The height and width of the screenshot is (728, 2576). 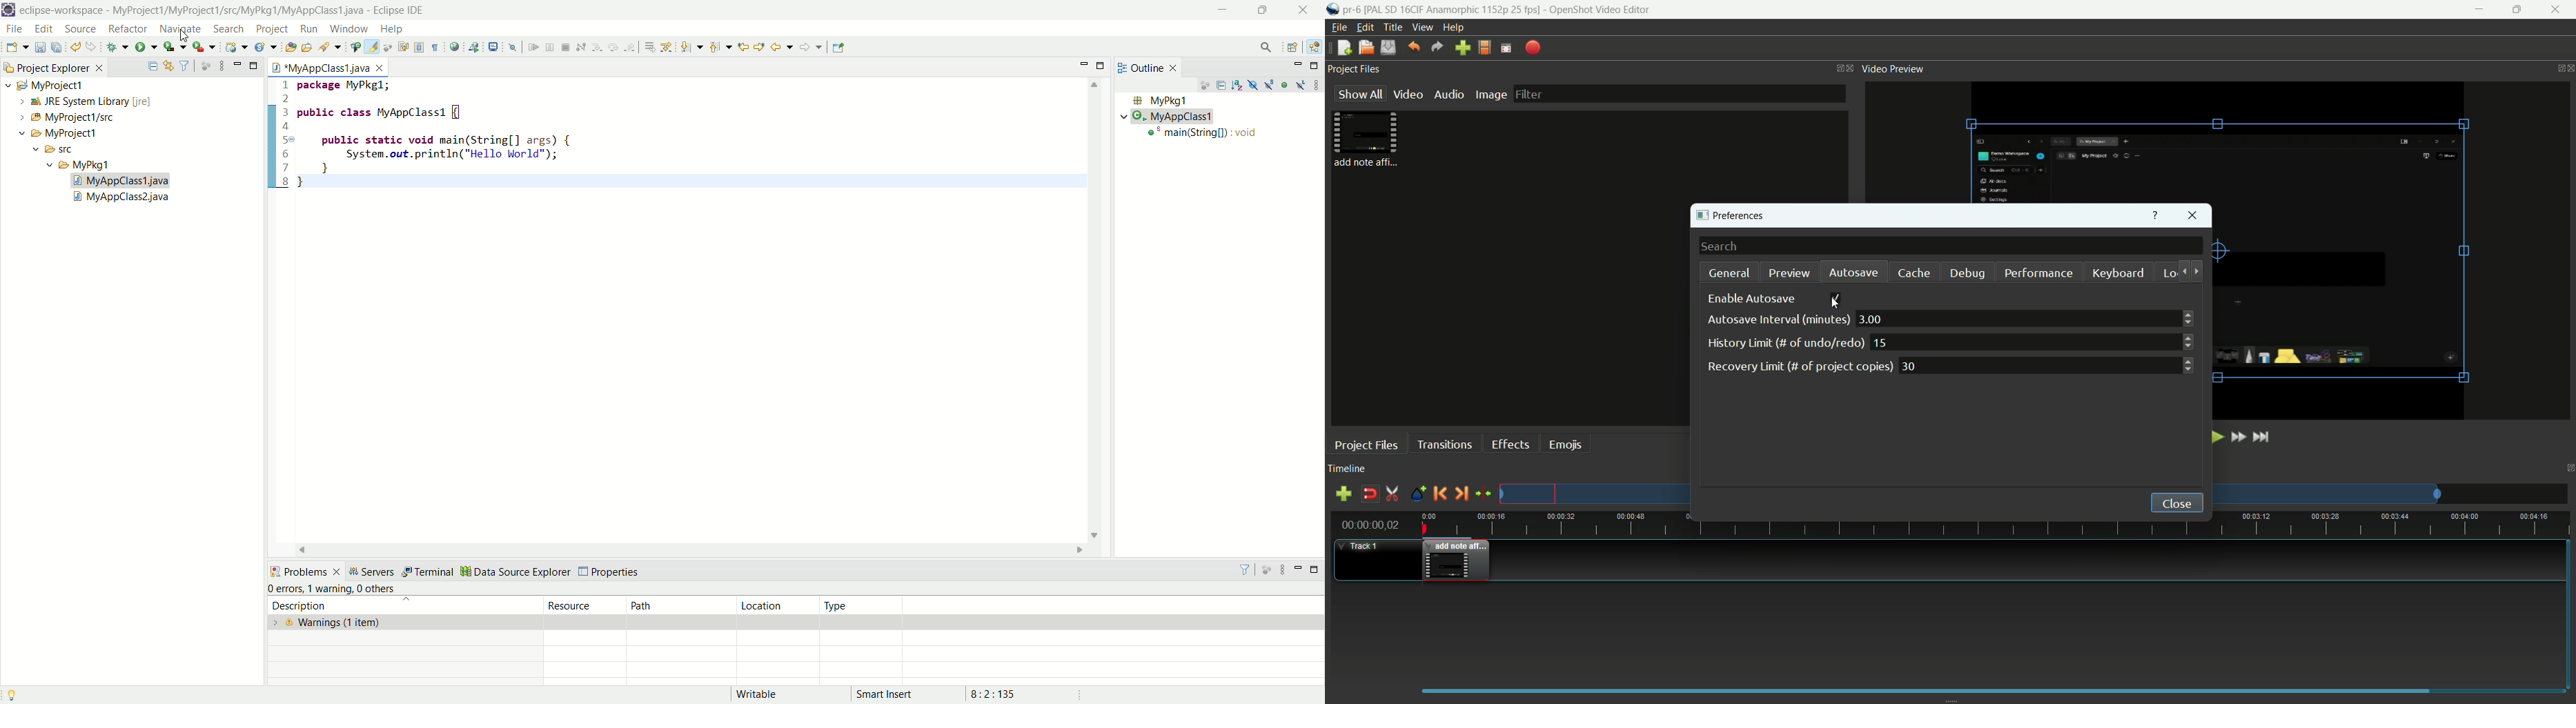 What do you see at coordinates (1352, 10) in the screenshot?
I see `project name` at bounding box center [1352, 10].